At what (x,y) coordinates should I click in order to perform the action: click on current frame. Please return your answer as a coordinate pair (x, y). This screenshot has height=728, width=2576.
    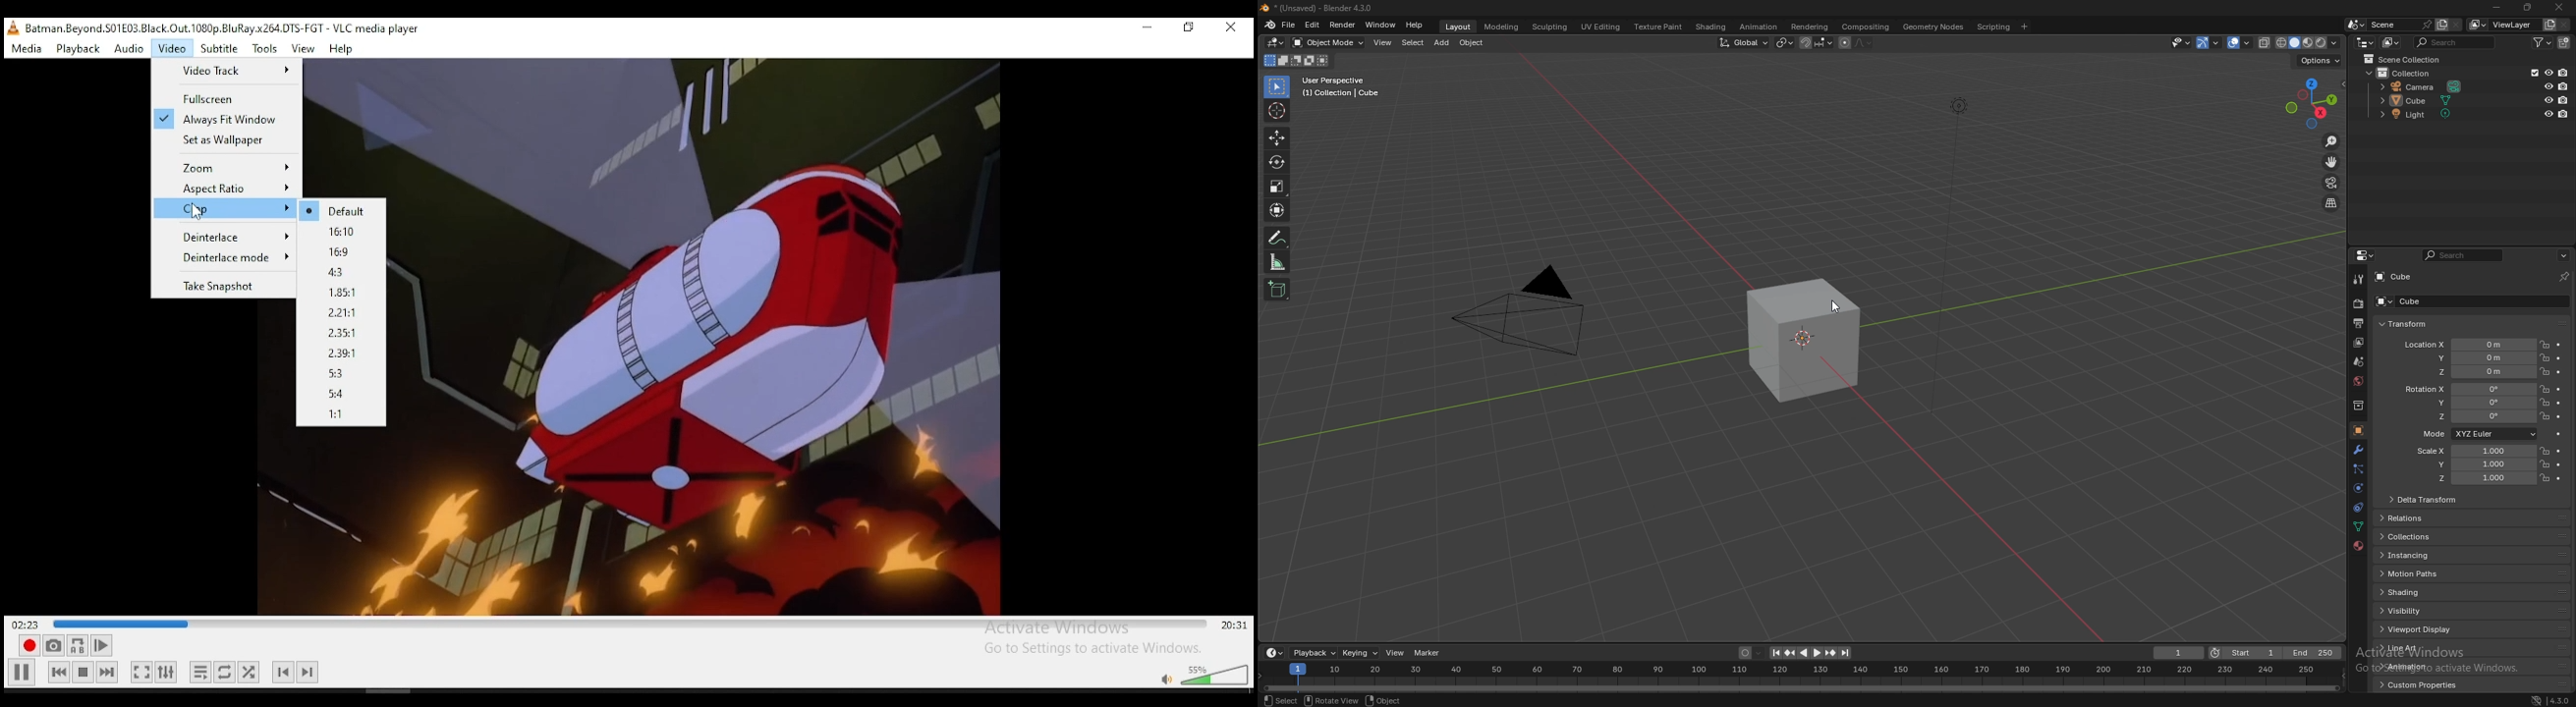
    Looking at the image, I should click on (2178, 653).